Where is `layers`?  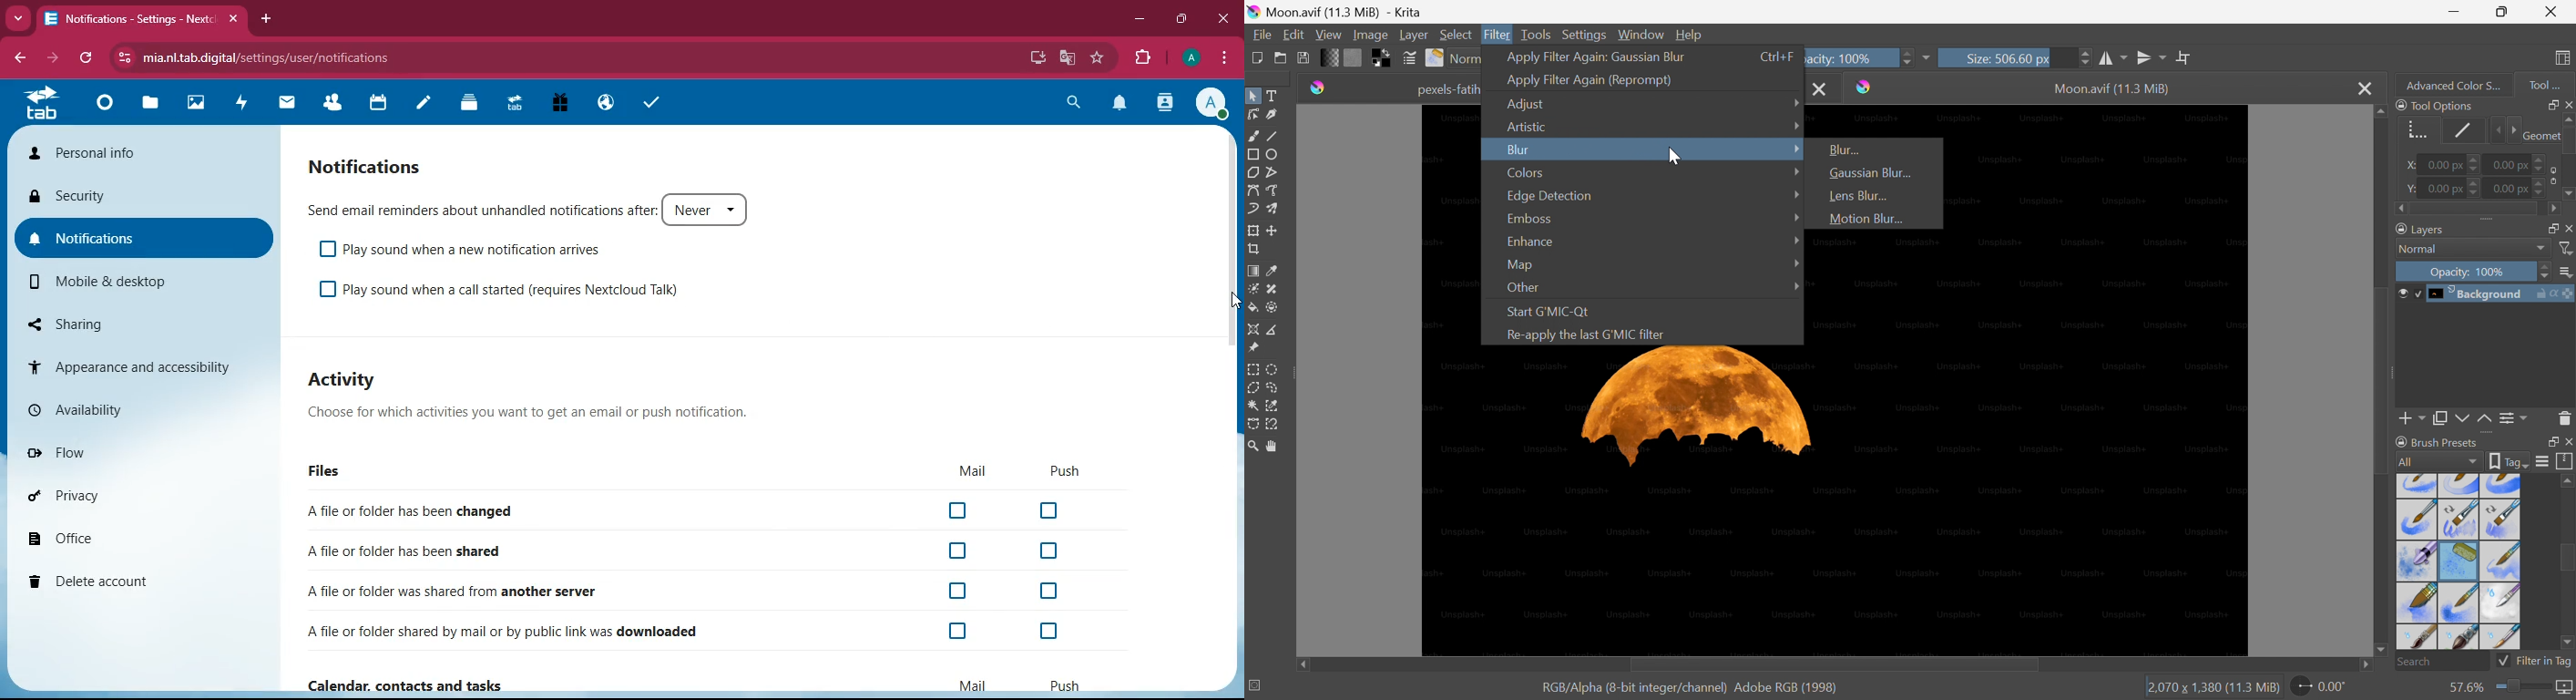
layers is located at coordinates (468, 103).